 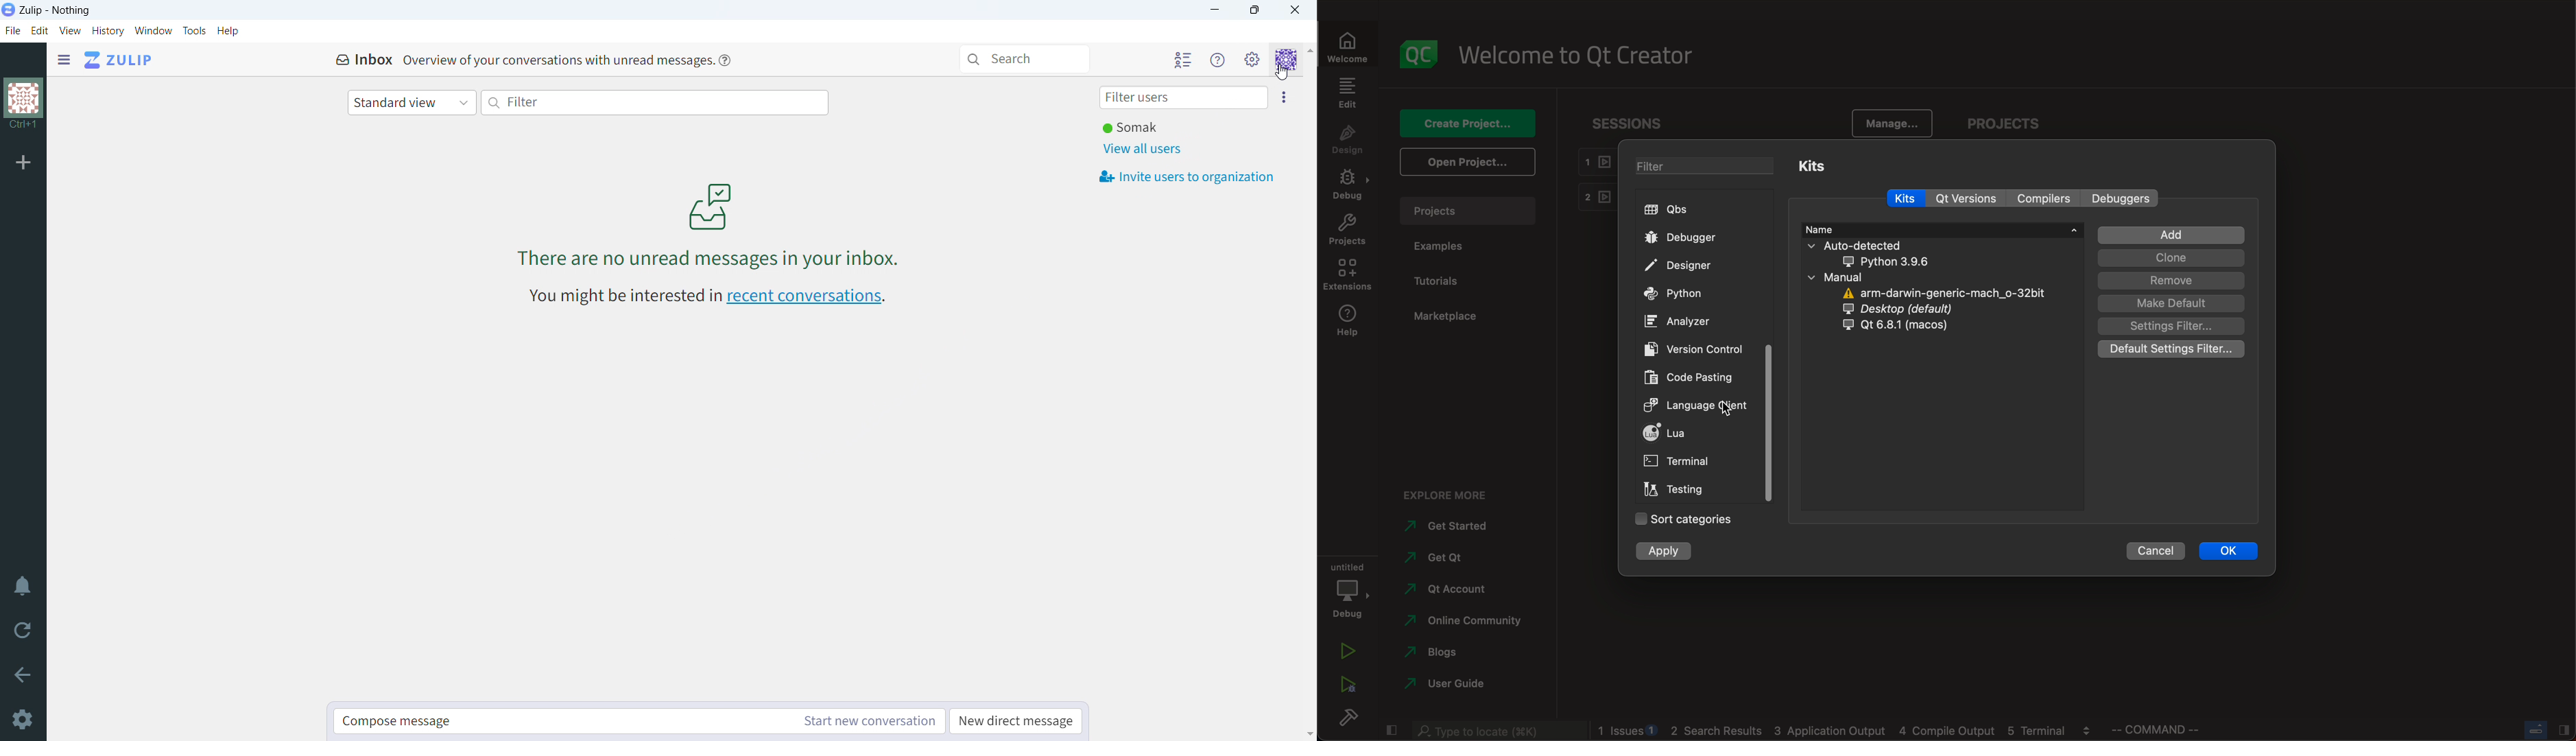 What do you see at coordinates (1448, 559) in the screenshot?
I see `get qt` at bounding box center [1448, 559].